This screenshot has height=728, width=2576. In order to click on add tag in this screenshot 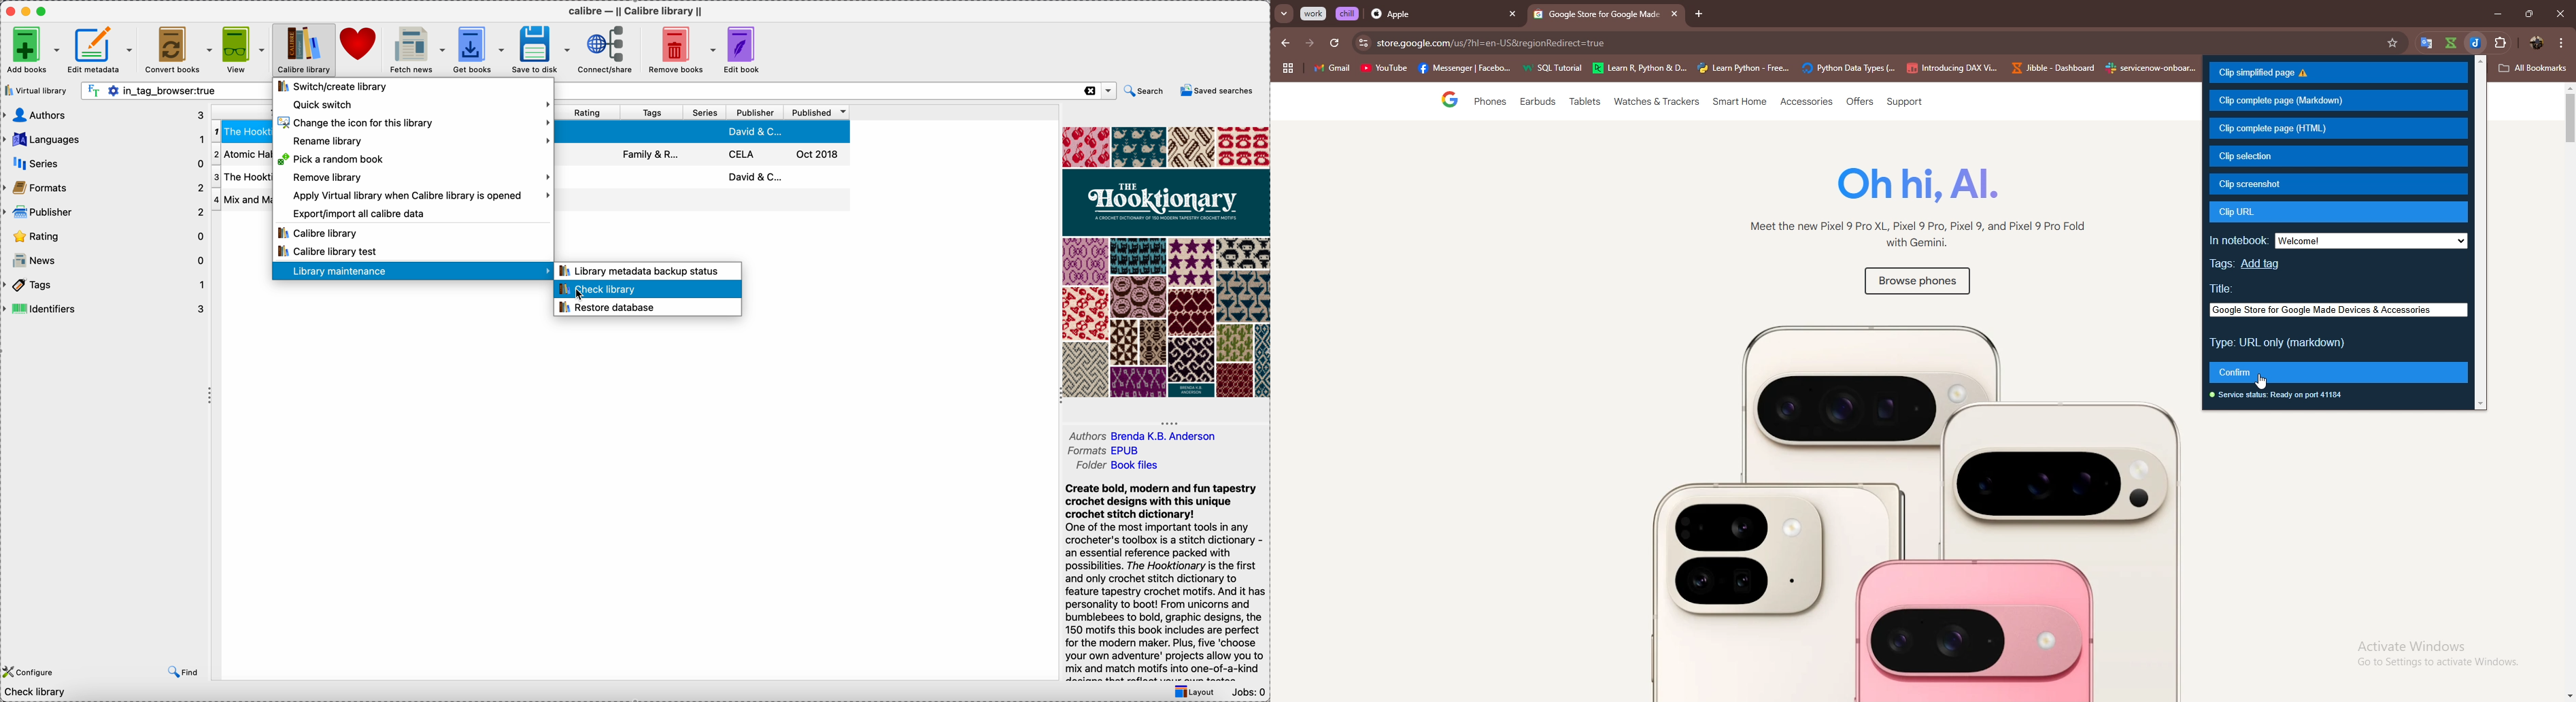, I will do `click(2263, 263)`.